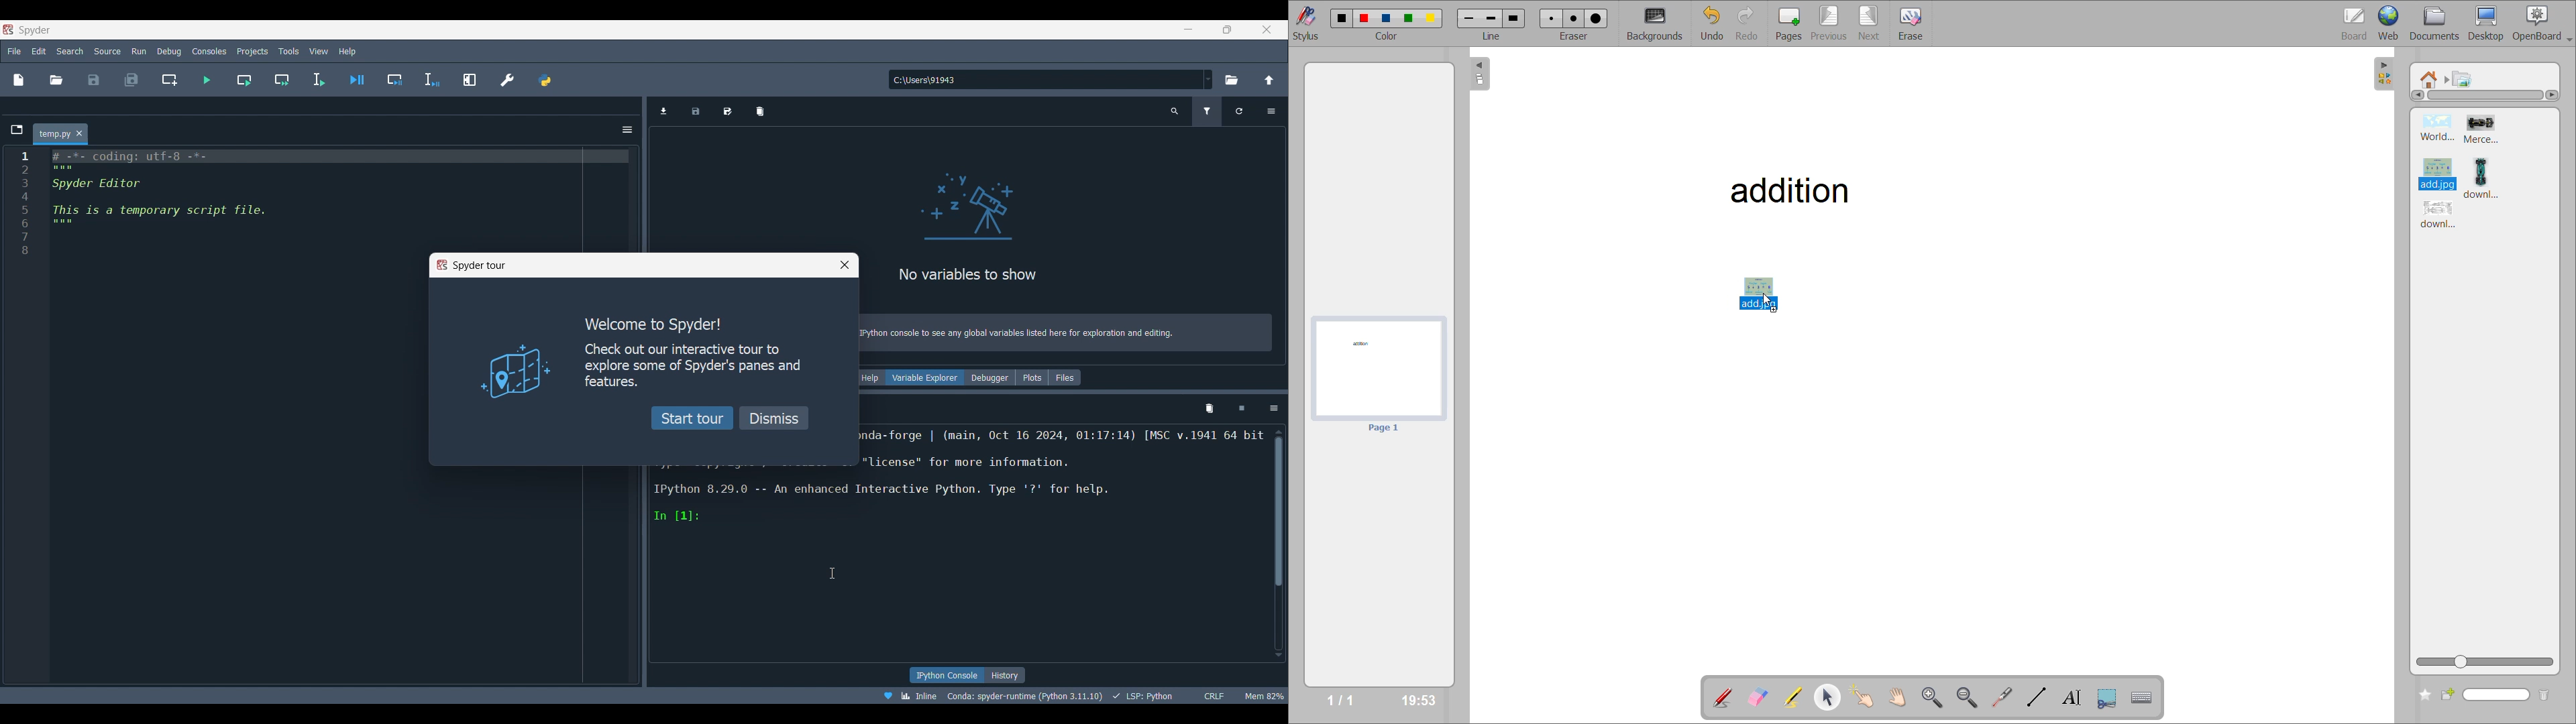 The width and height of the screenshot is (2576, 728). Describe the element at coordinates (1227, 29) in the screenshot. I see `Show in smaller tab ` at that location.